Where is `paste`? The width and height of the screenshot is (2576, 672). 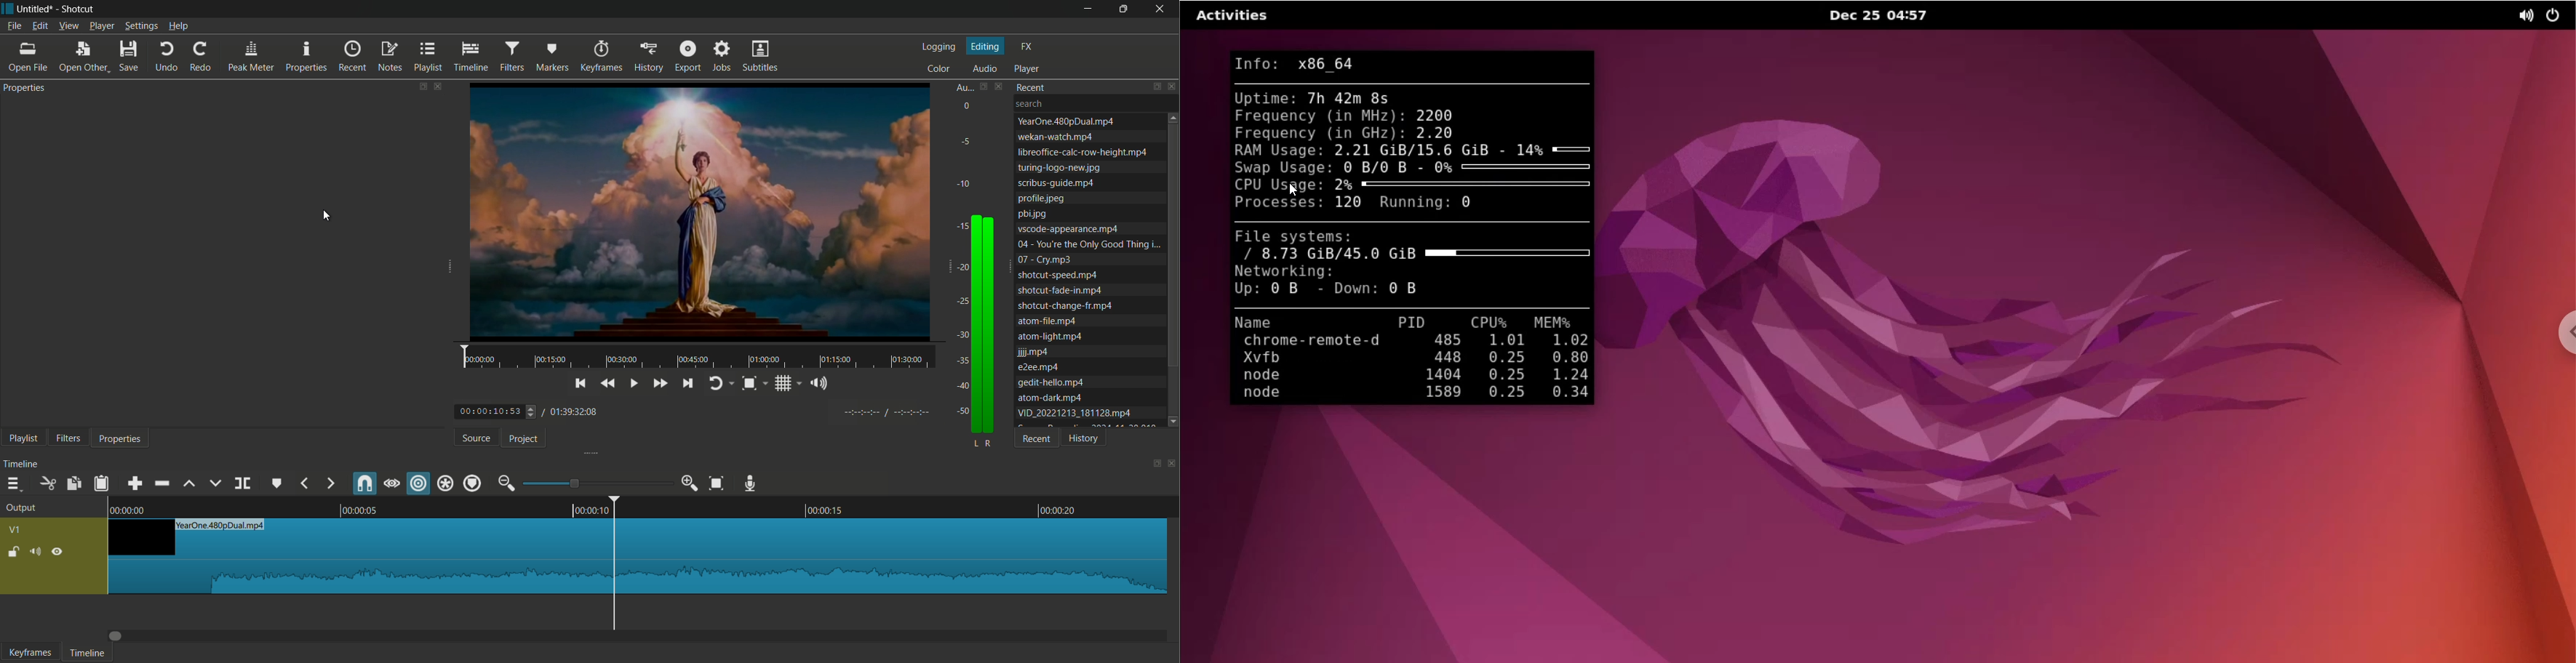 paste is located at coordinates (101, 483).